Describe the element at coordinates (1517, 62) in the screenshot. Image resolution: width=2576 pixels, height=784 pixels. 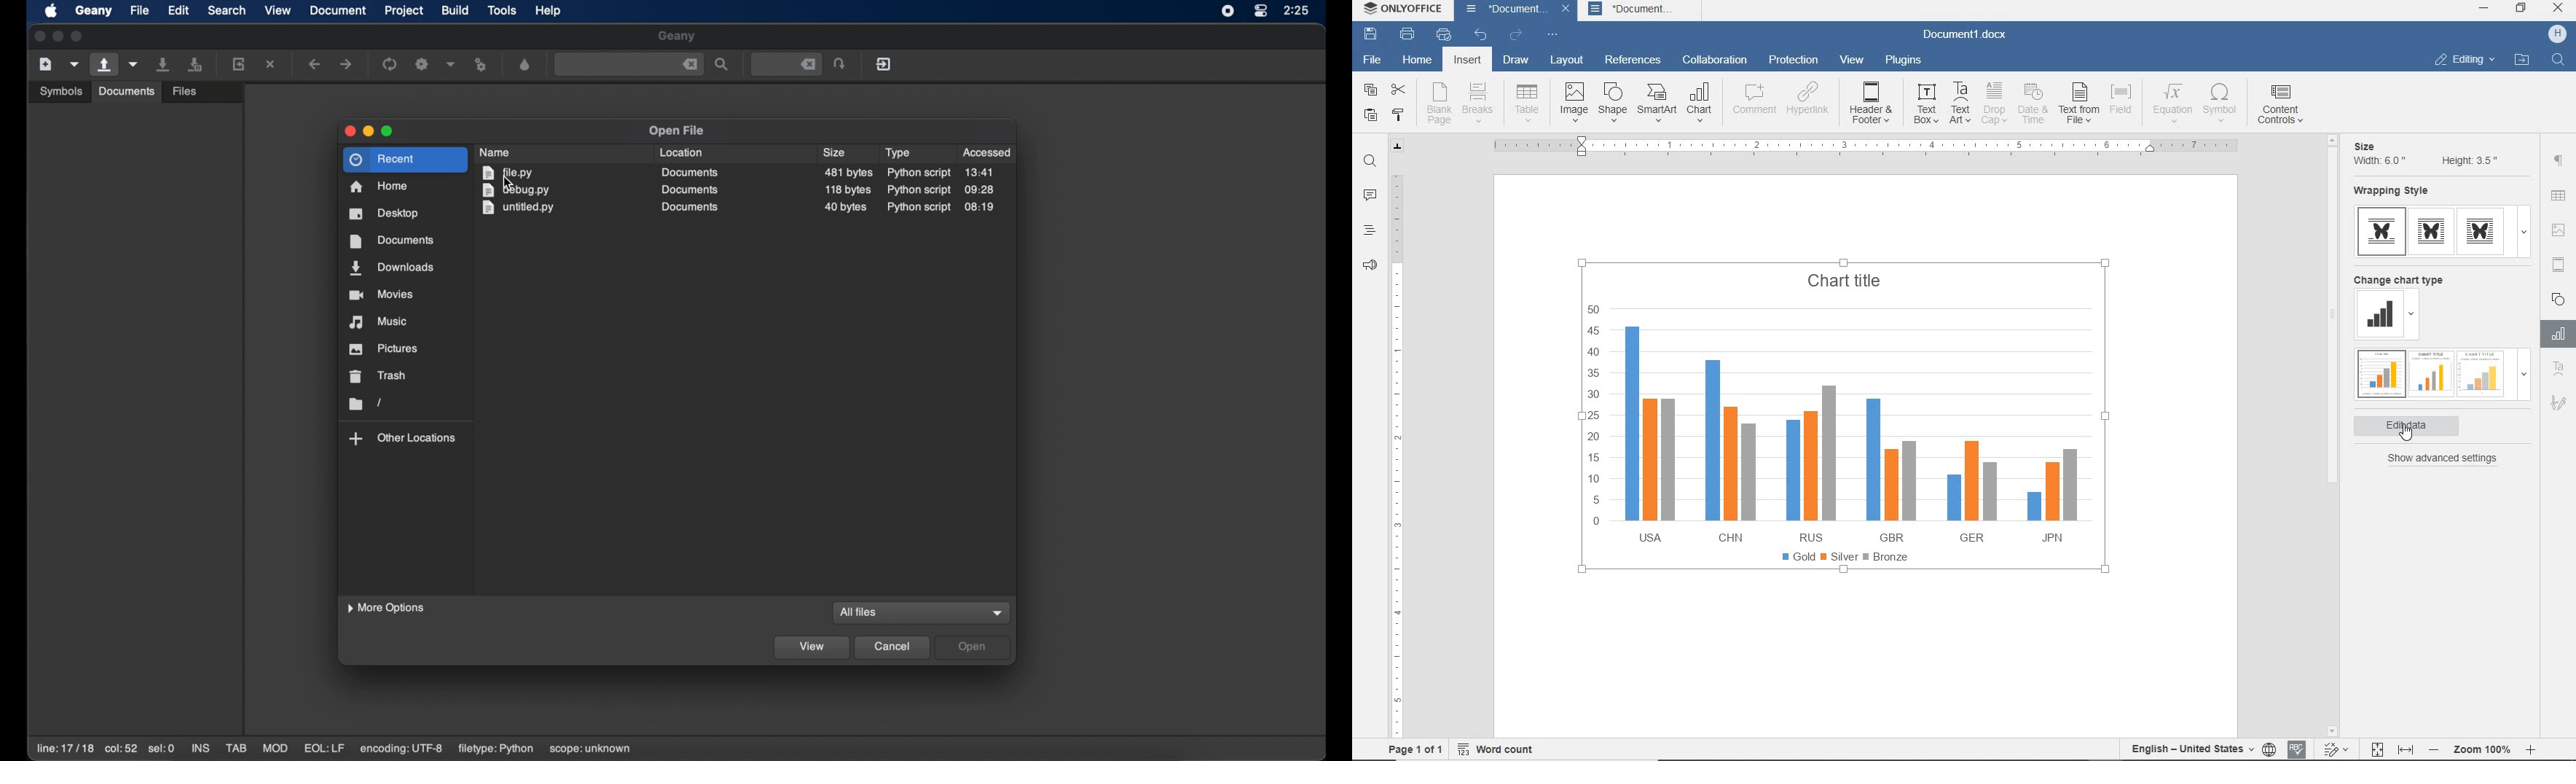
I see `draw` at that location.